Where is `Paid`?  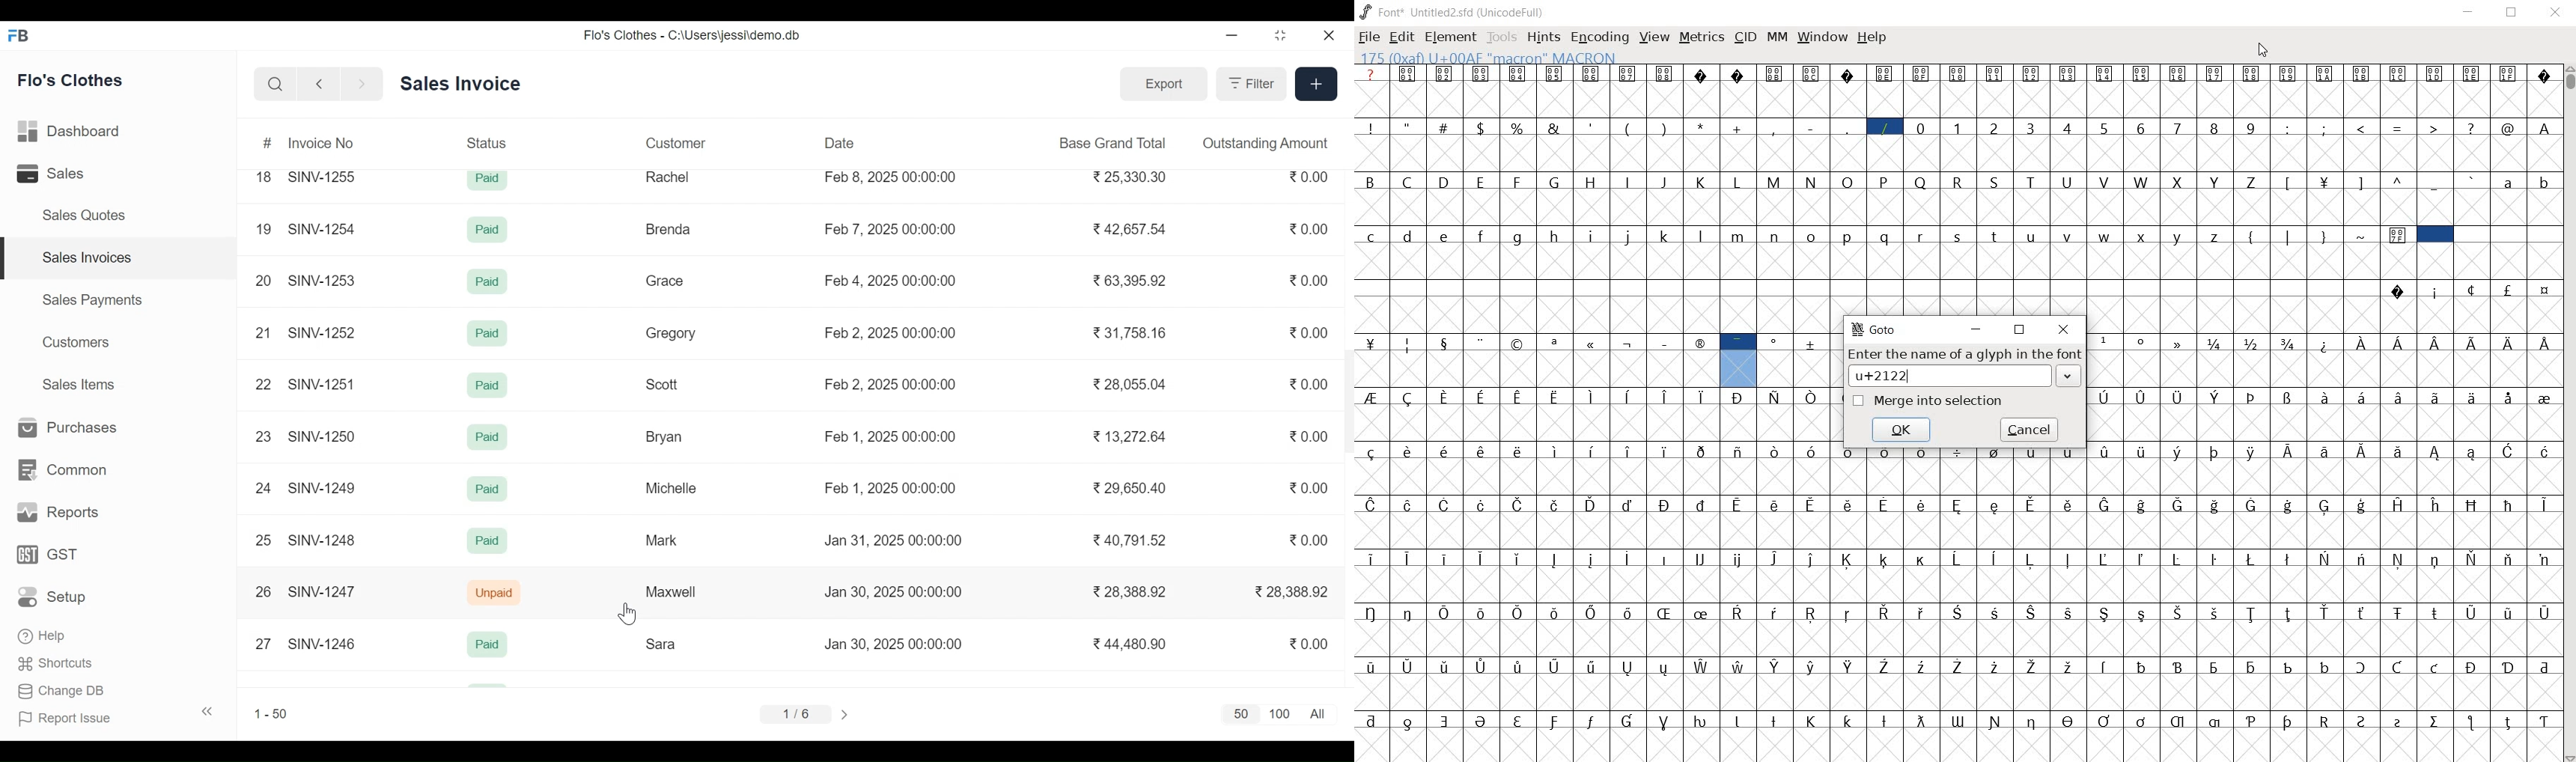 Paid is located at coordinates (488, 334).